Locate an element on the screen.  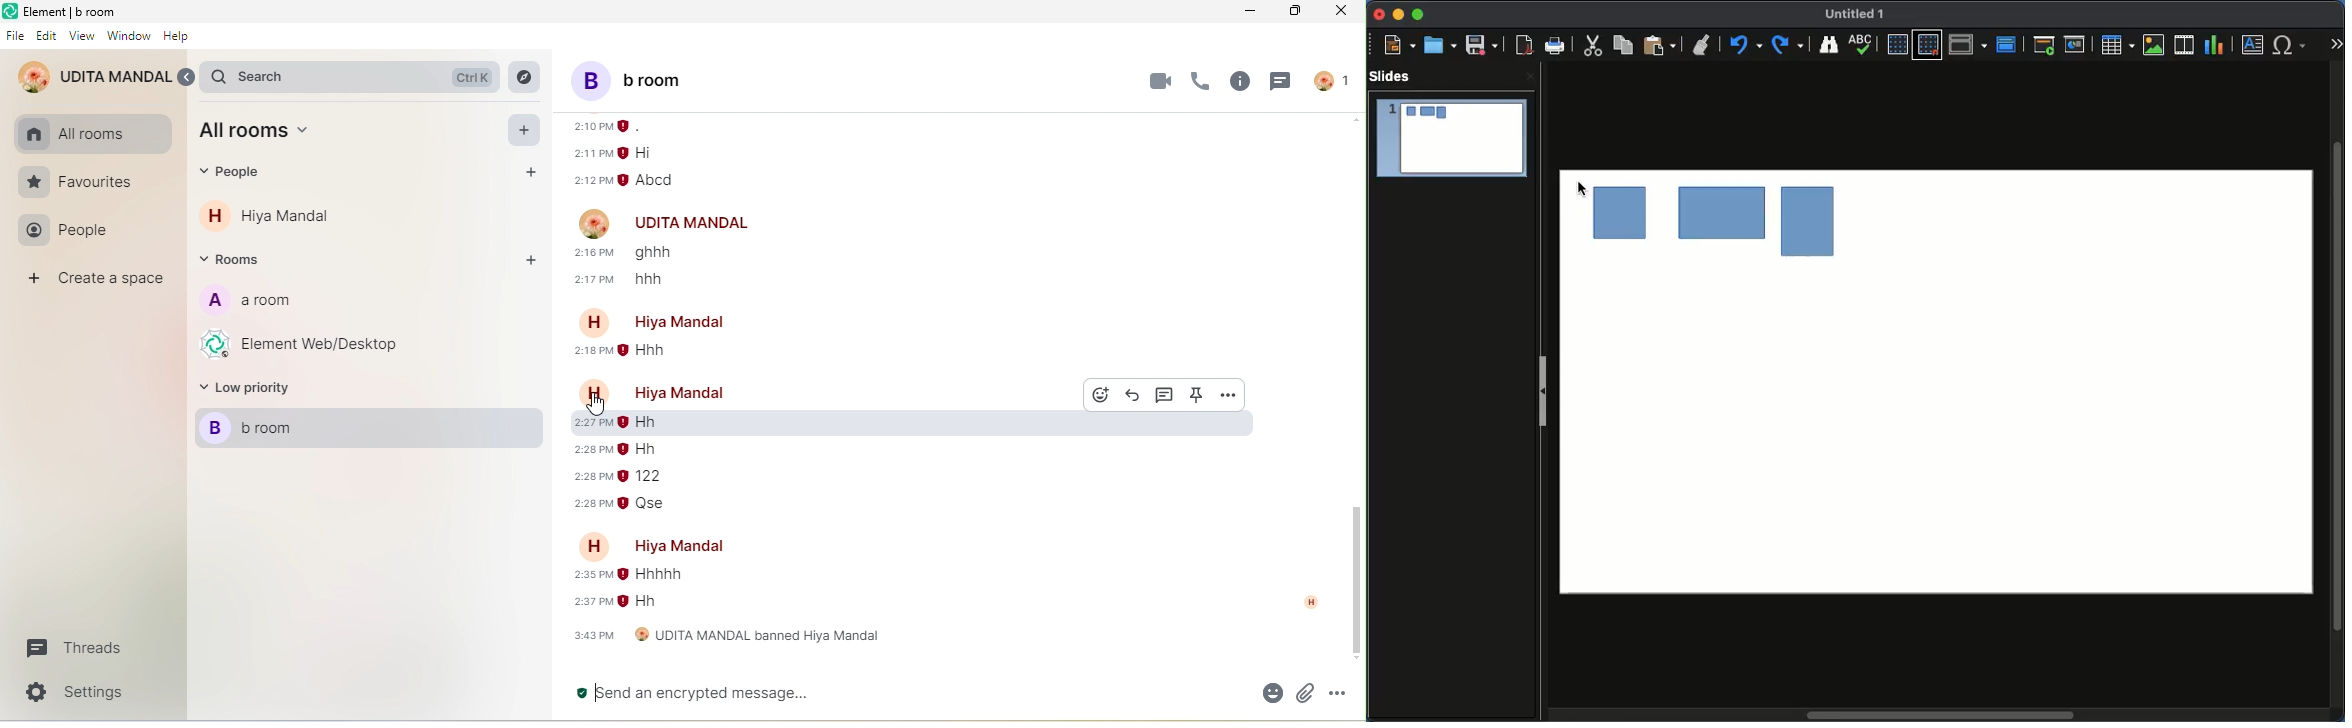
b room is located at coordinates (367, 431).